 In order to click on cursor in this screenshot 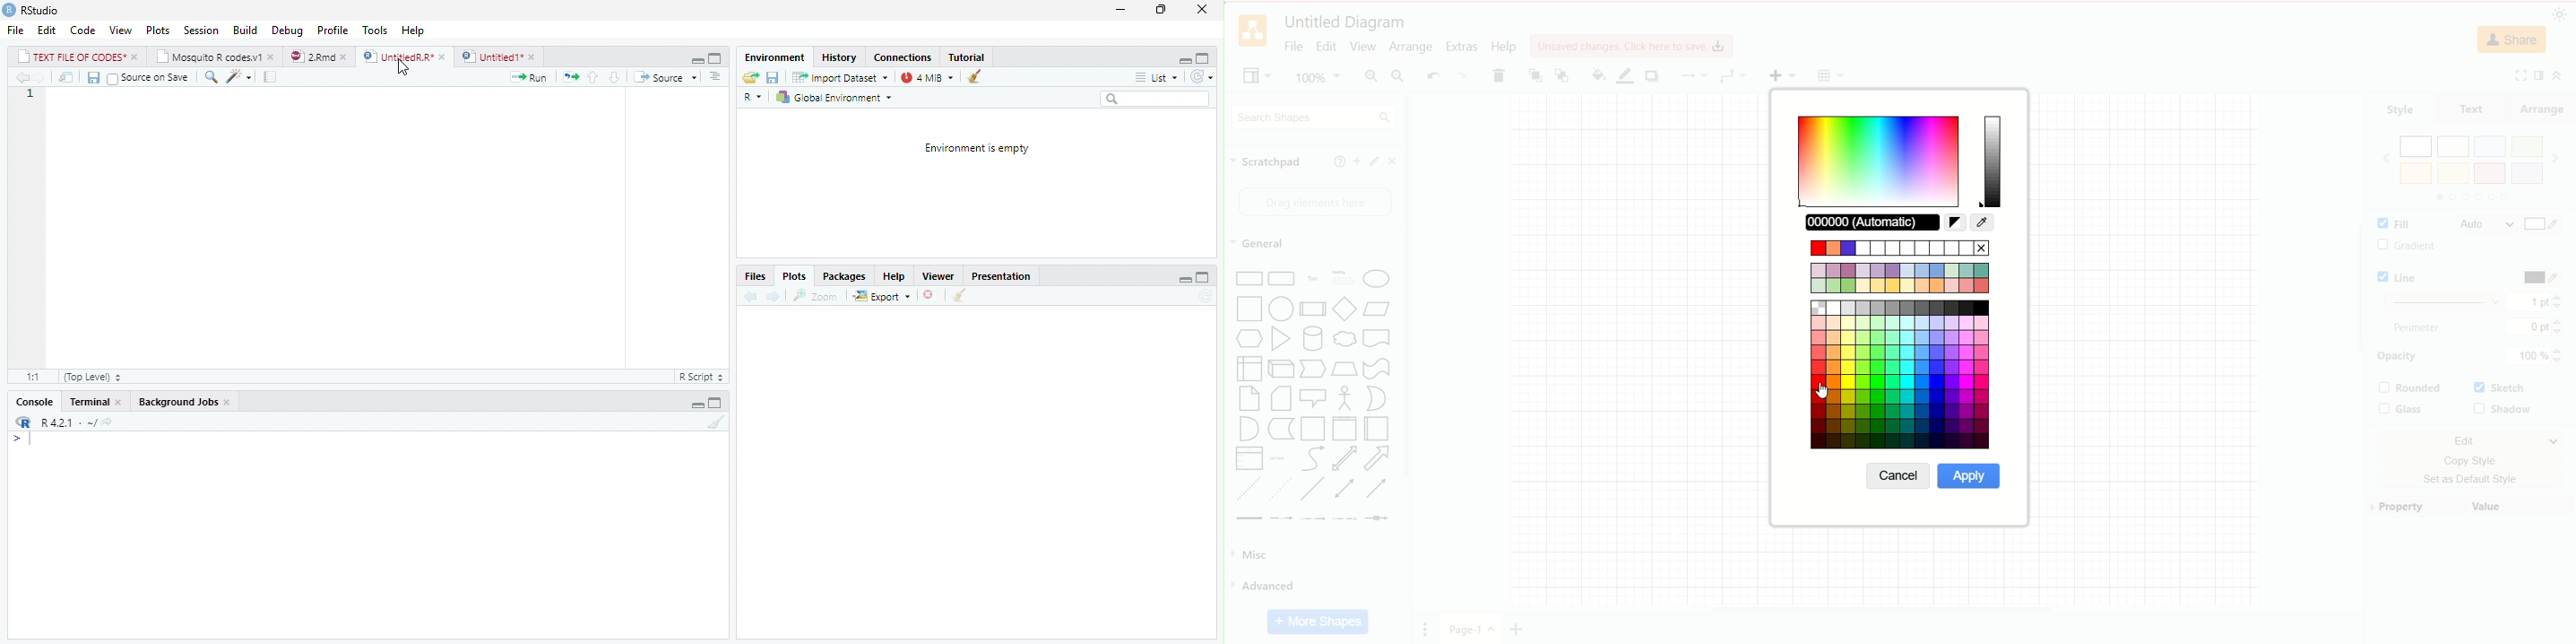, I will do `click(1823, 392)`.